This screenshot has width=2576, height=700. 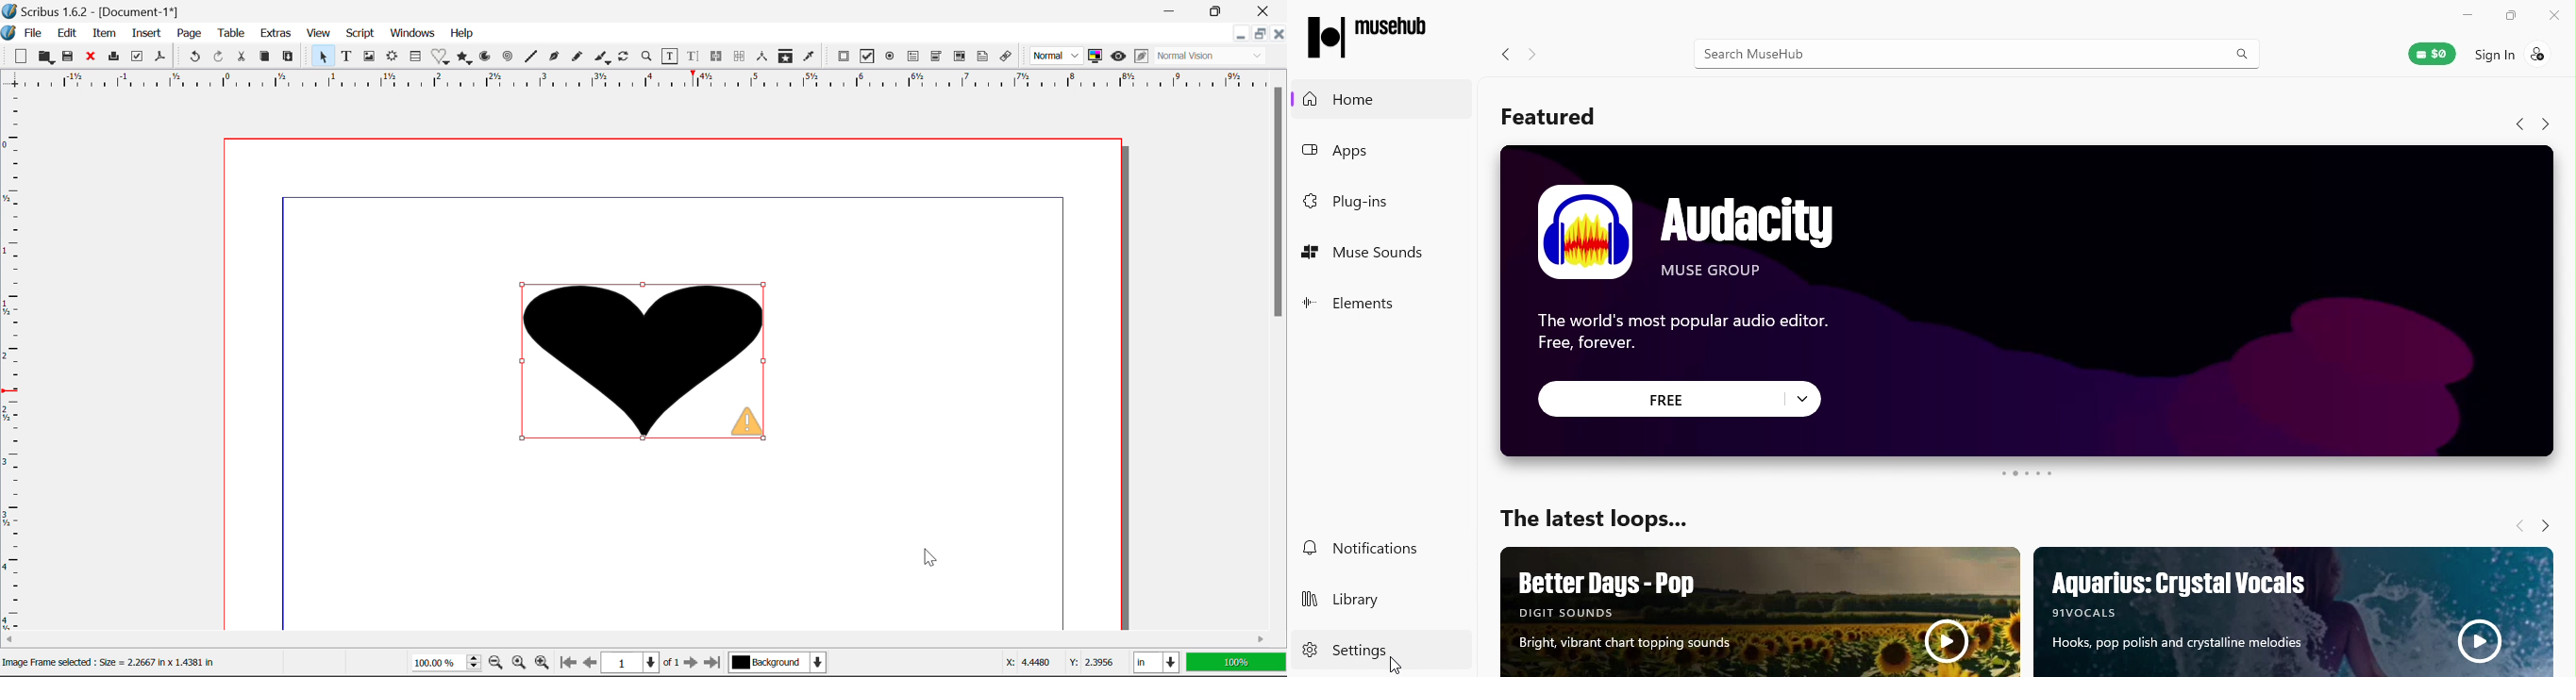 I want to click on Toggle color management system, so click(x=1096, y=57).